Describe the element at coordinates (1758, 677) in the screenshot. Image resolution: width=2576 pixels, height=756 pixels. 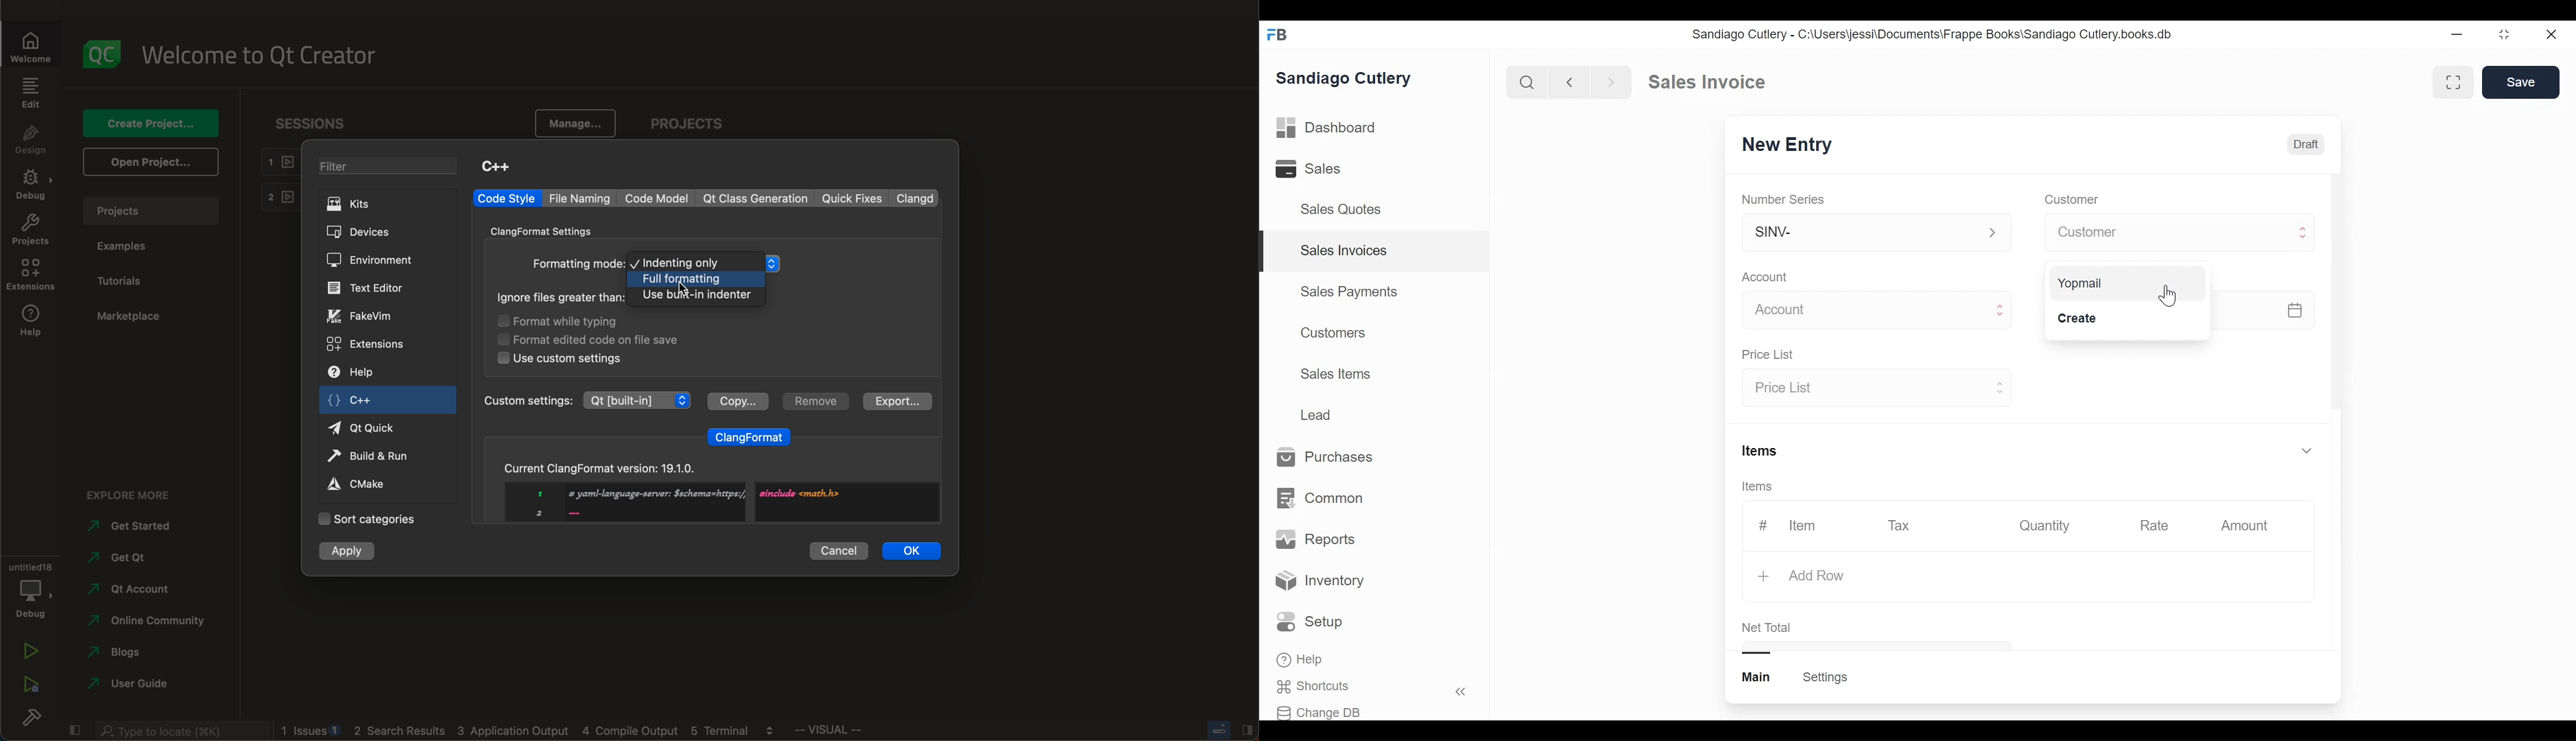
I see `main` at that location.